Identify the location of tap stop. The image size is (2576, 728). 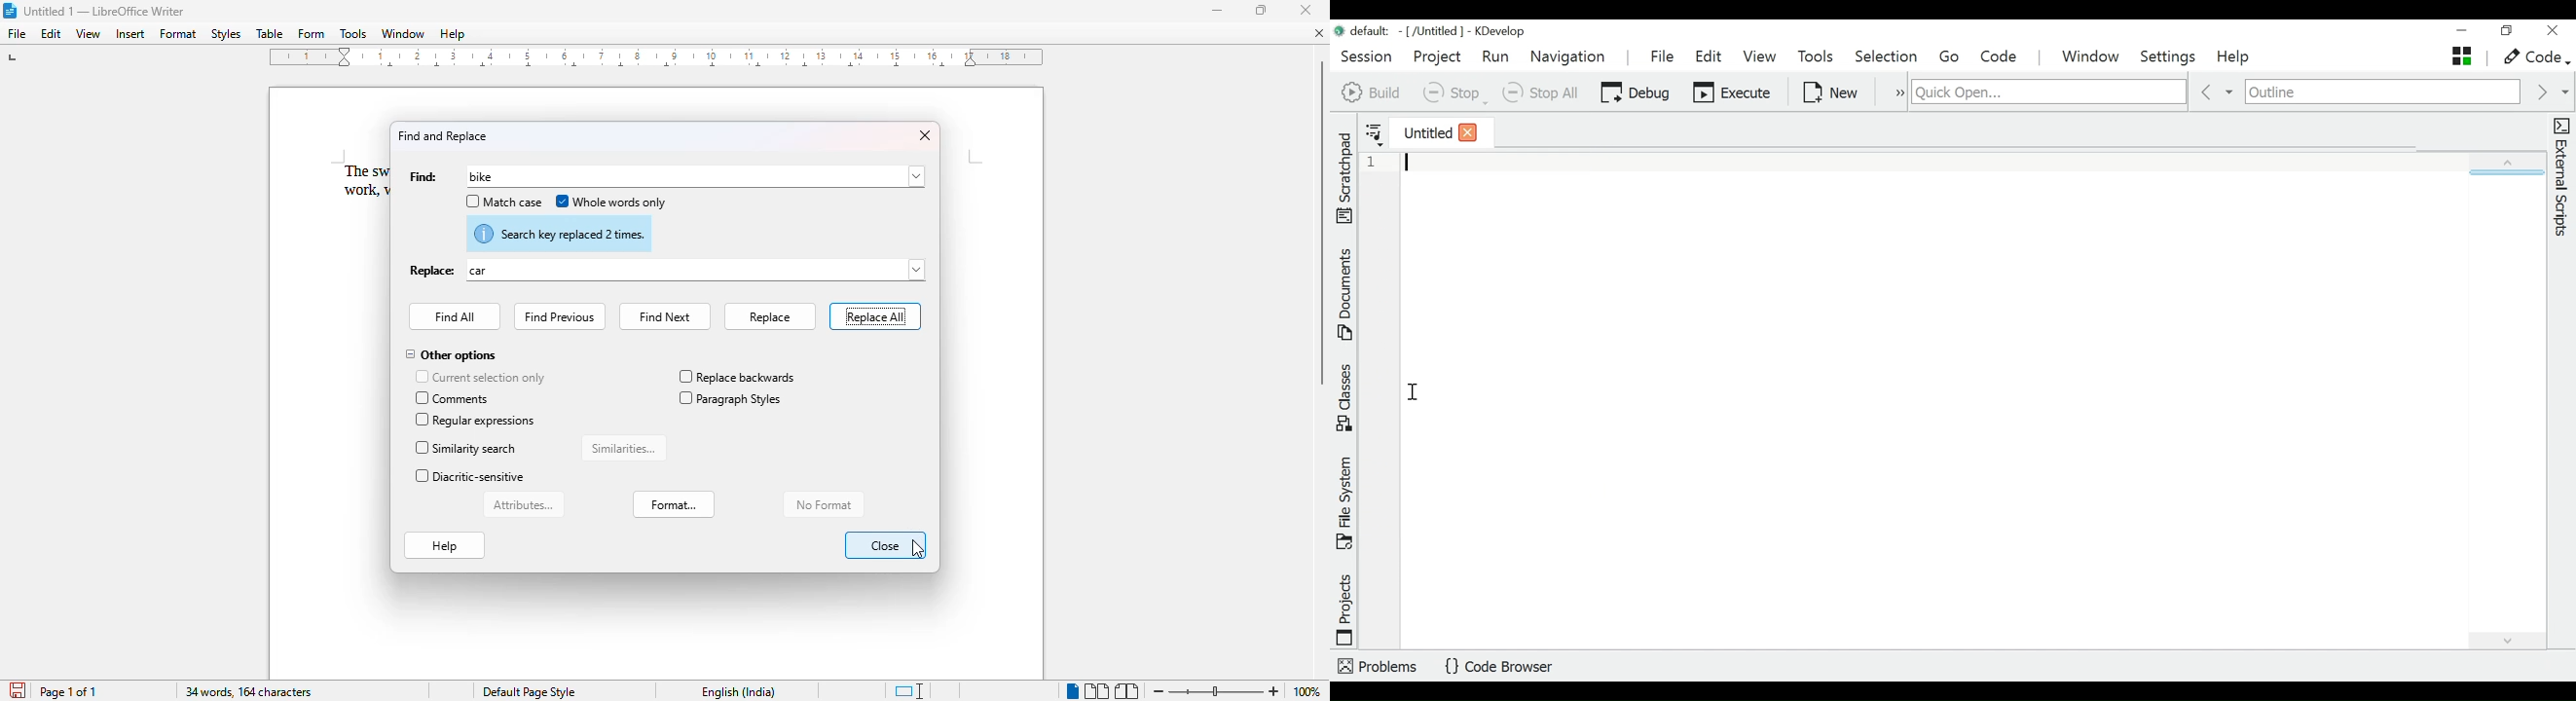
(14, 60).